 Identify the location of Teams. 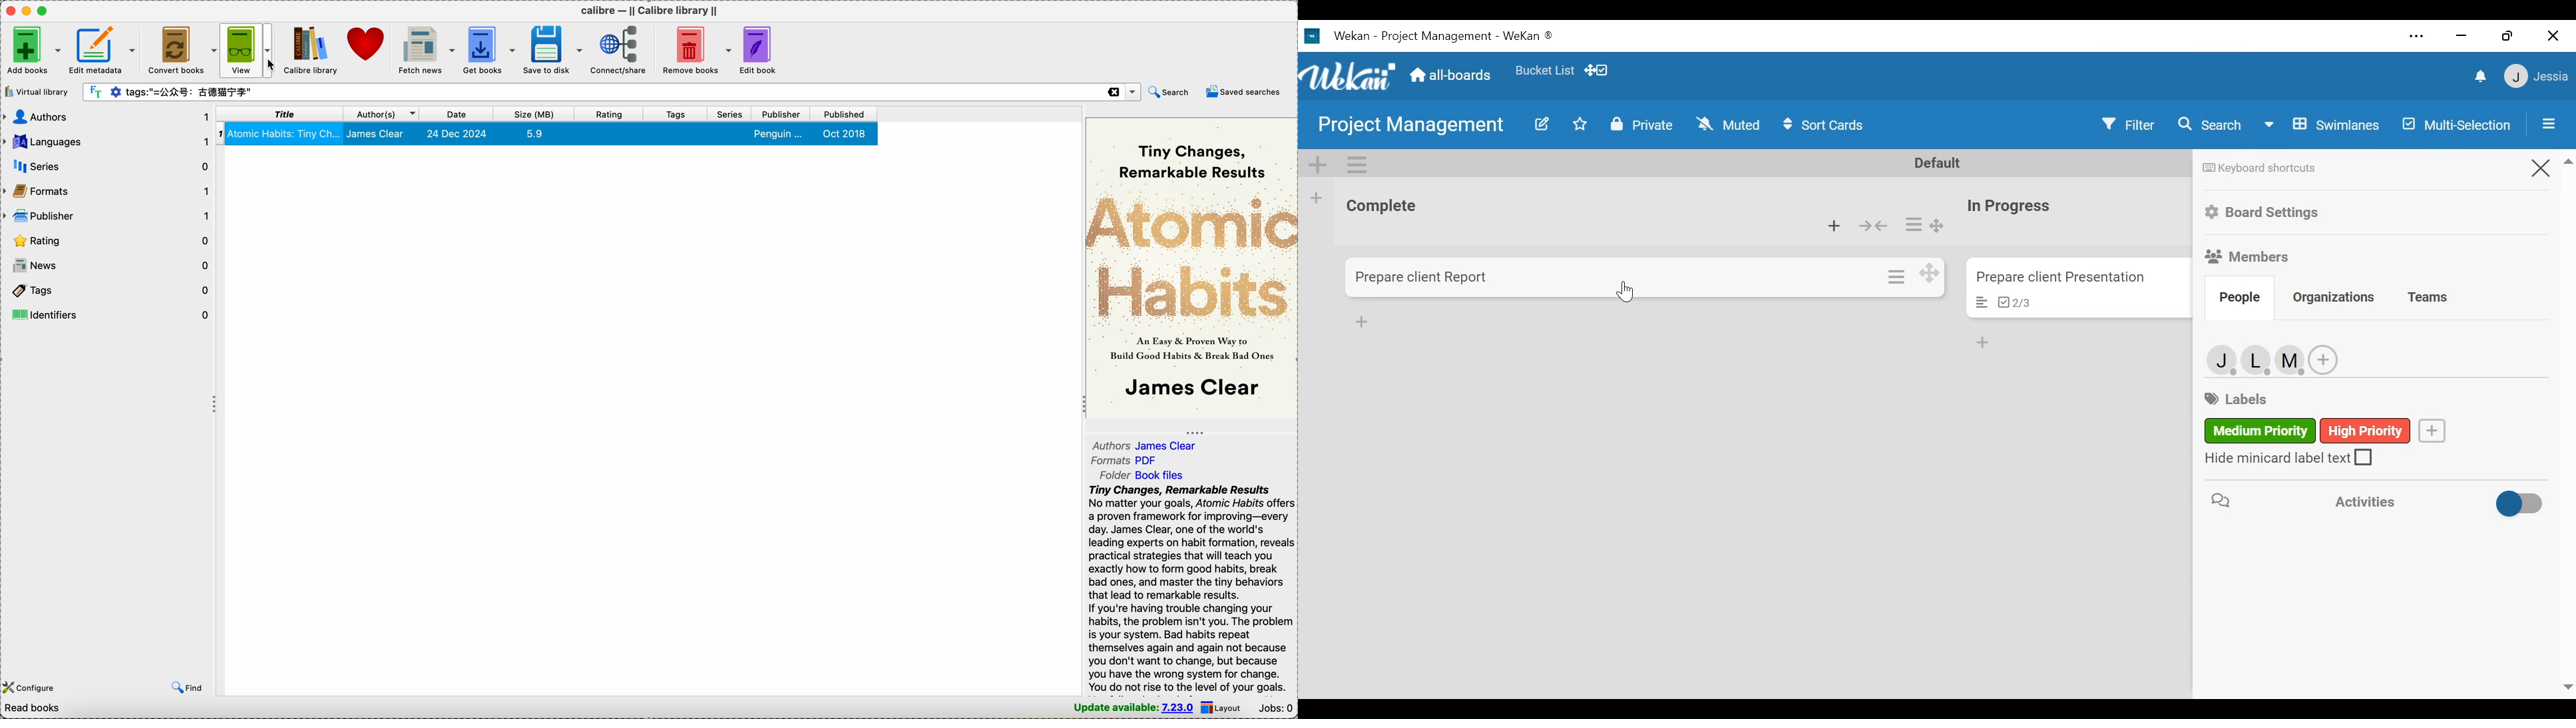
(2429, 297).